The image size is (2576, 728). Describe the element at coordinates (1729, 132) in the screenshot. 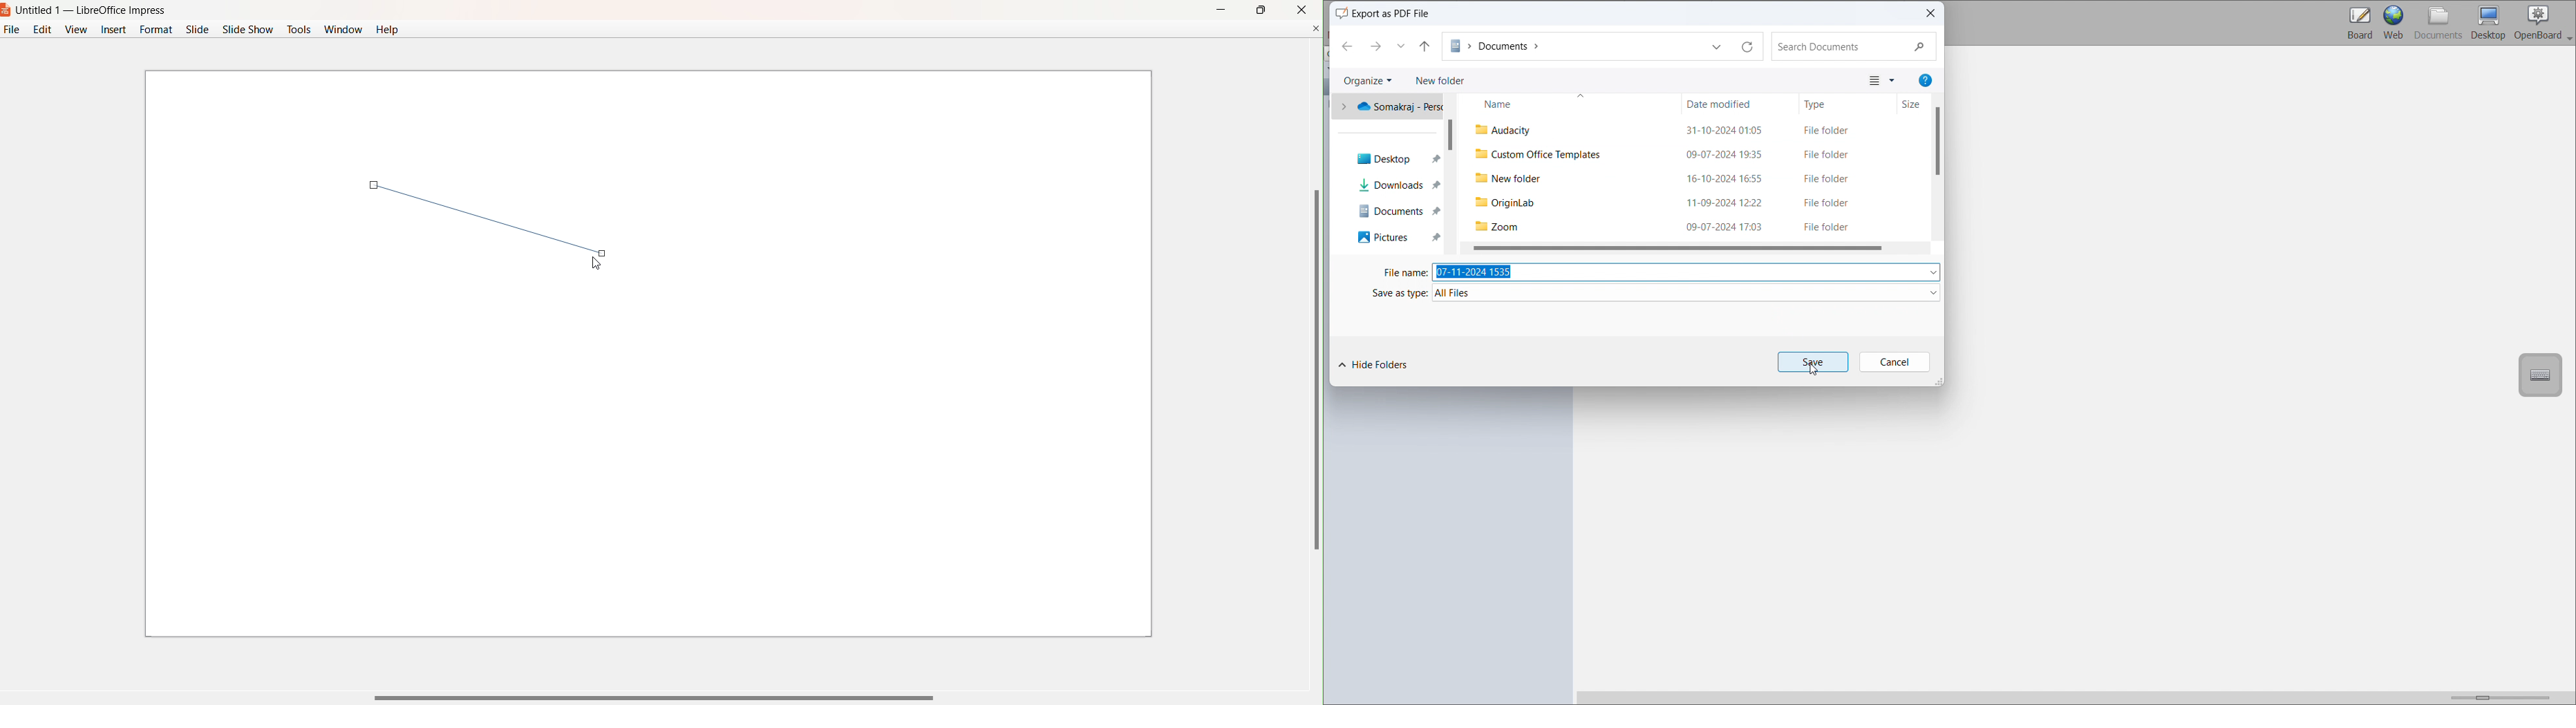

I see `31-10-2024 01:05` at that location.